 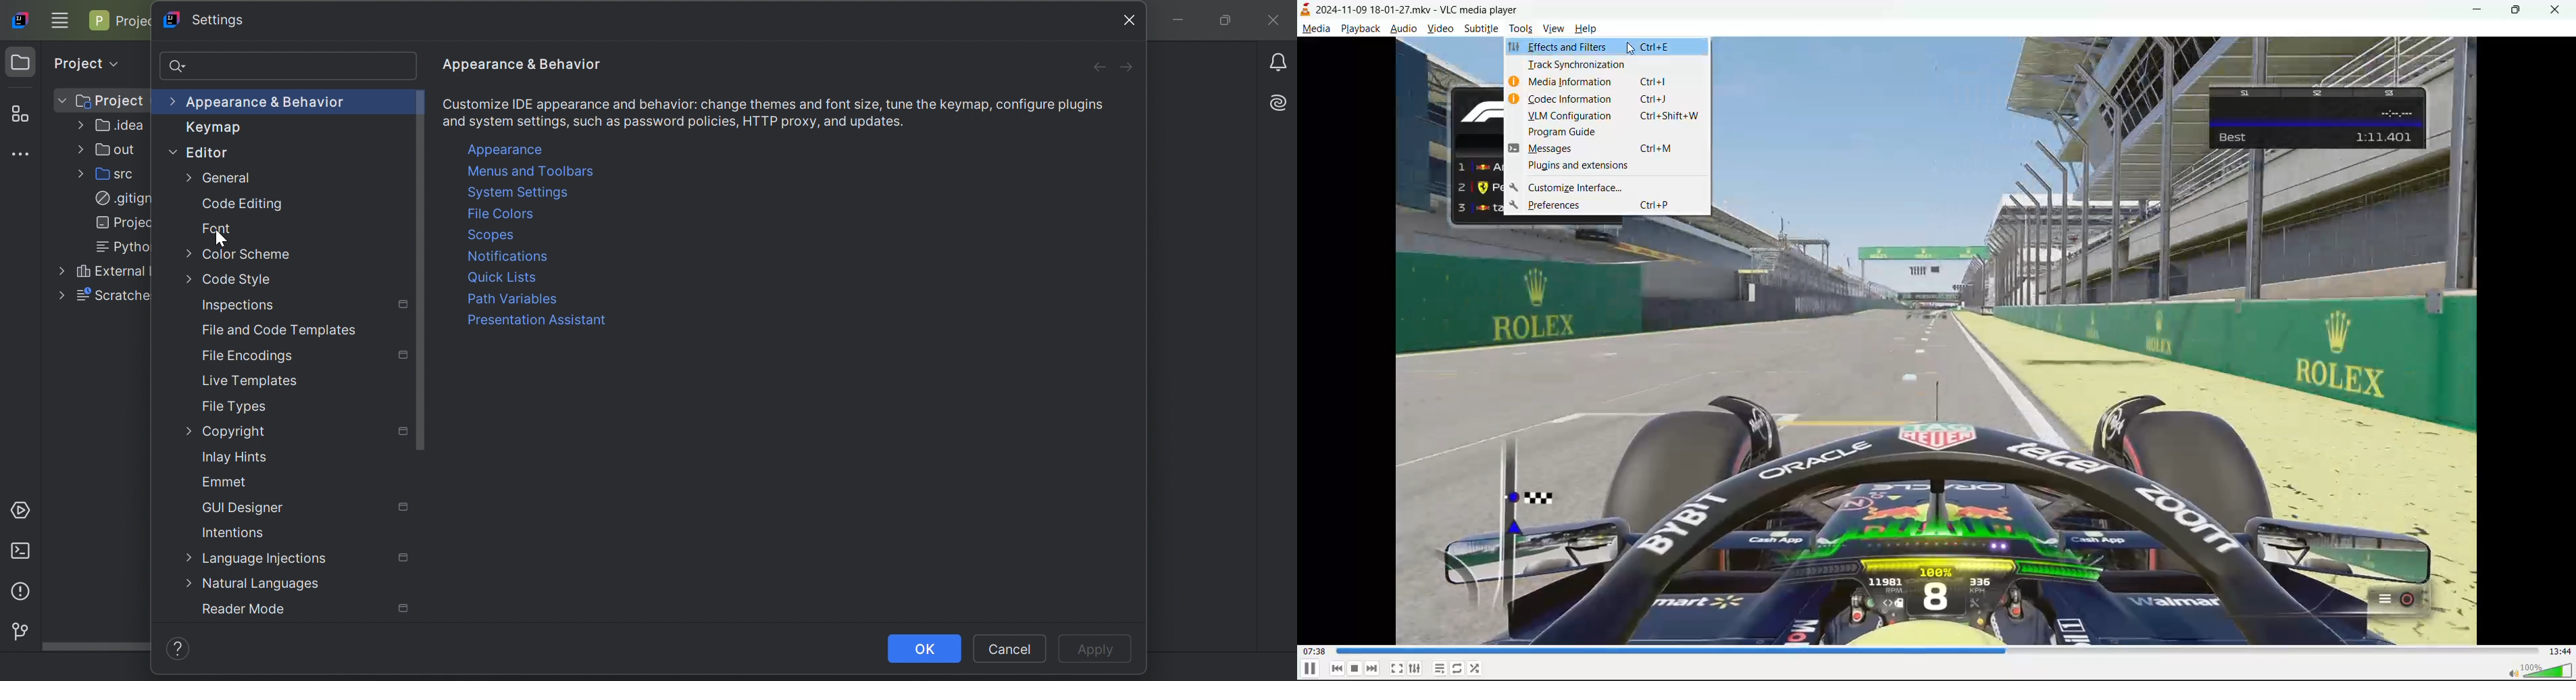 I want to click on File and Code Templates, so click(x=282, y=330).